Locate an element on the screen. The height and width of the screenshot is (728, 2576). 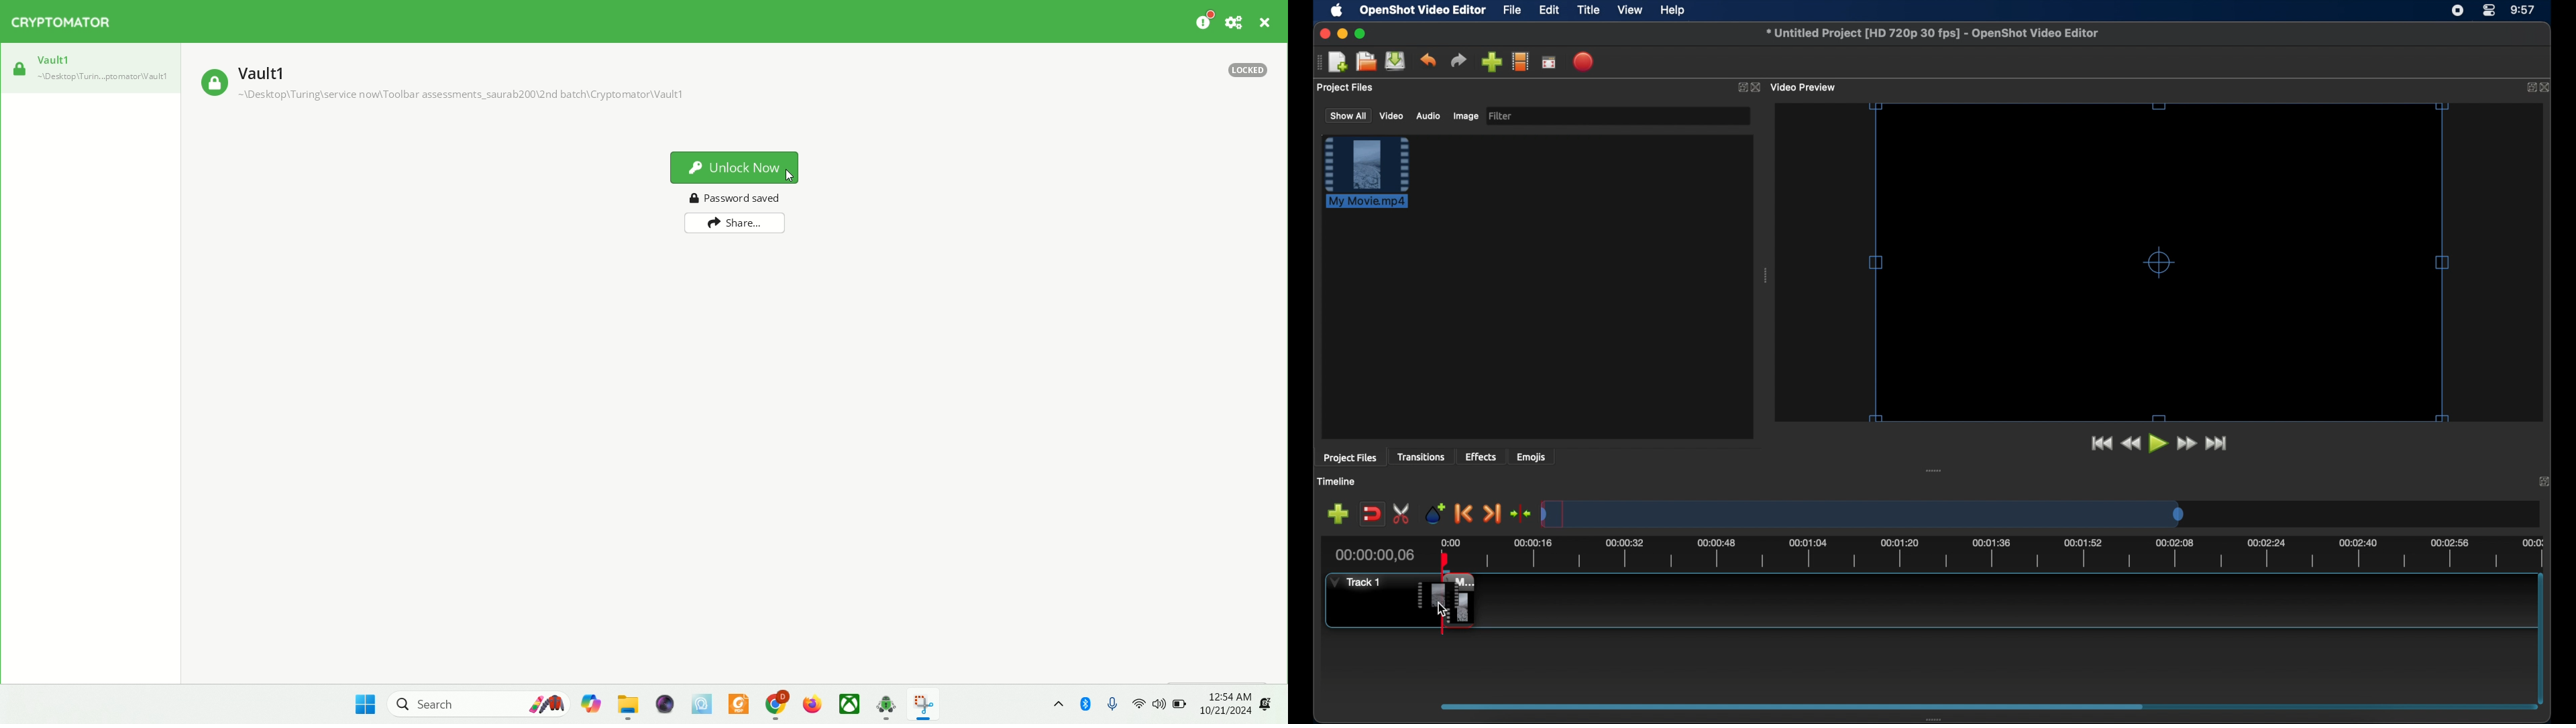
new project is located at coordinates (1339, 62).